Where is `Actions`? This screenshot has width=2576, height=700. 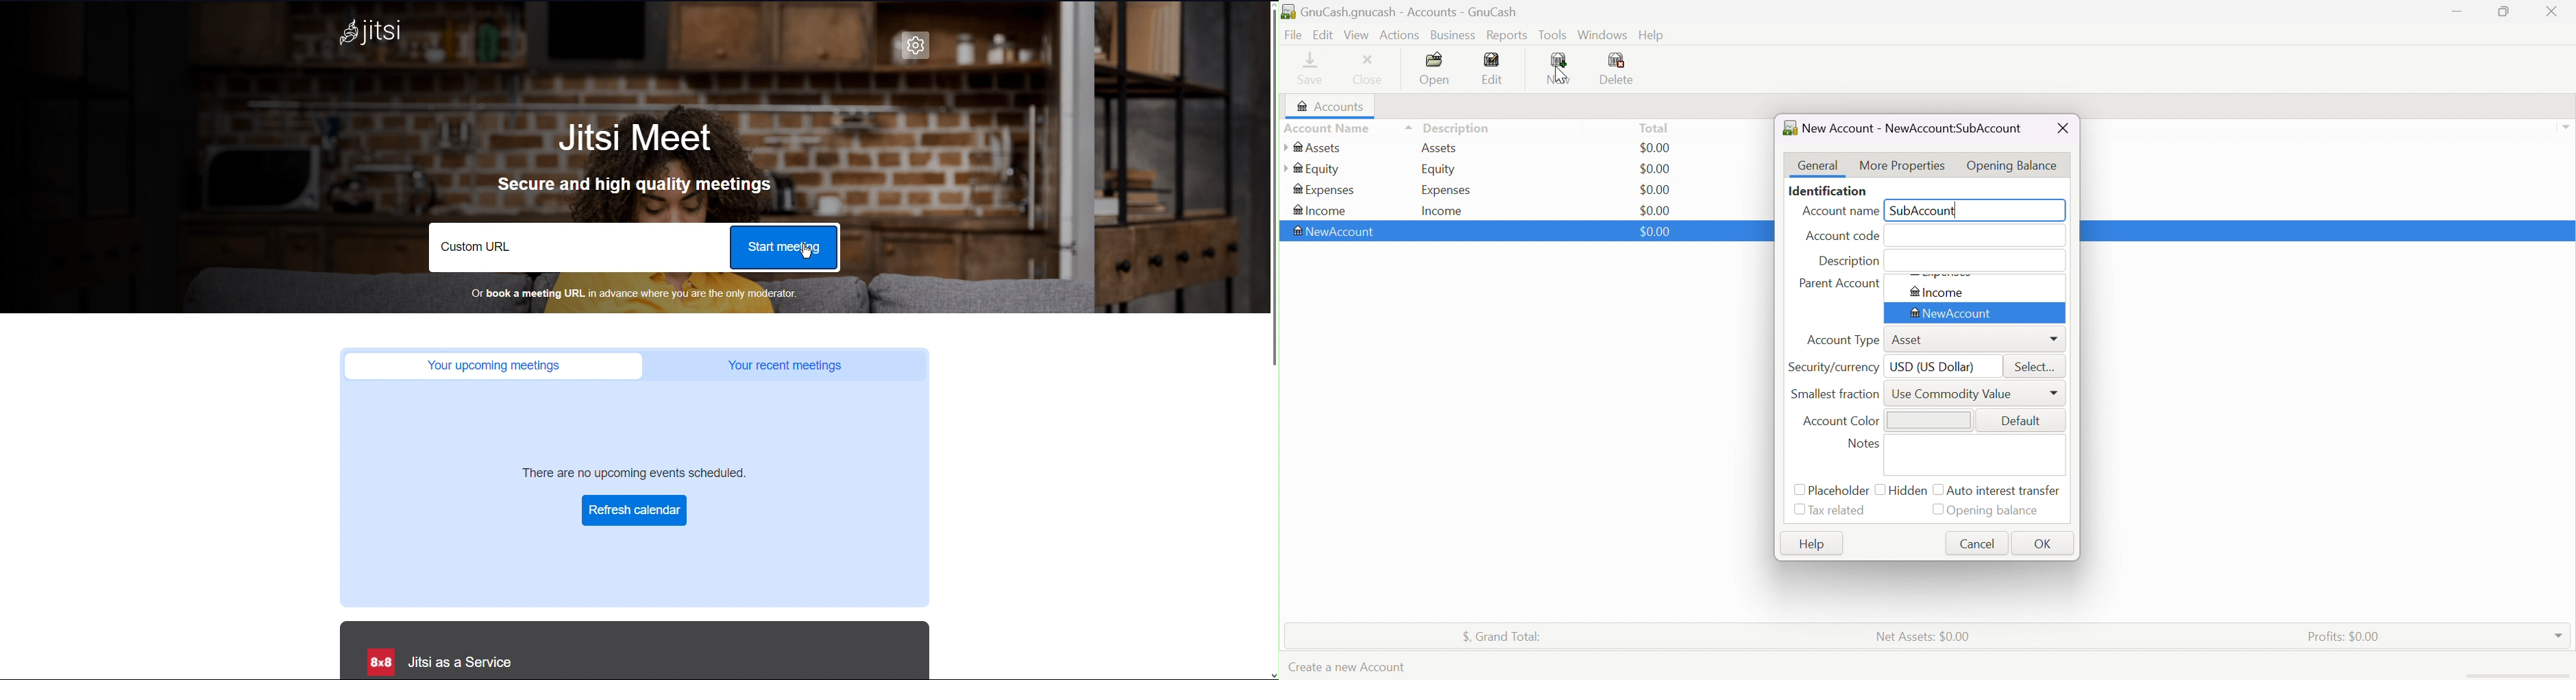 Actions is located at coordinates (1399, 35).